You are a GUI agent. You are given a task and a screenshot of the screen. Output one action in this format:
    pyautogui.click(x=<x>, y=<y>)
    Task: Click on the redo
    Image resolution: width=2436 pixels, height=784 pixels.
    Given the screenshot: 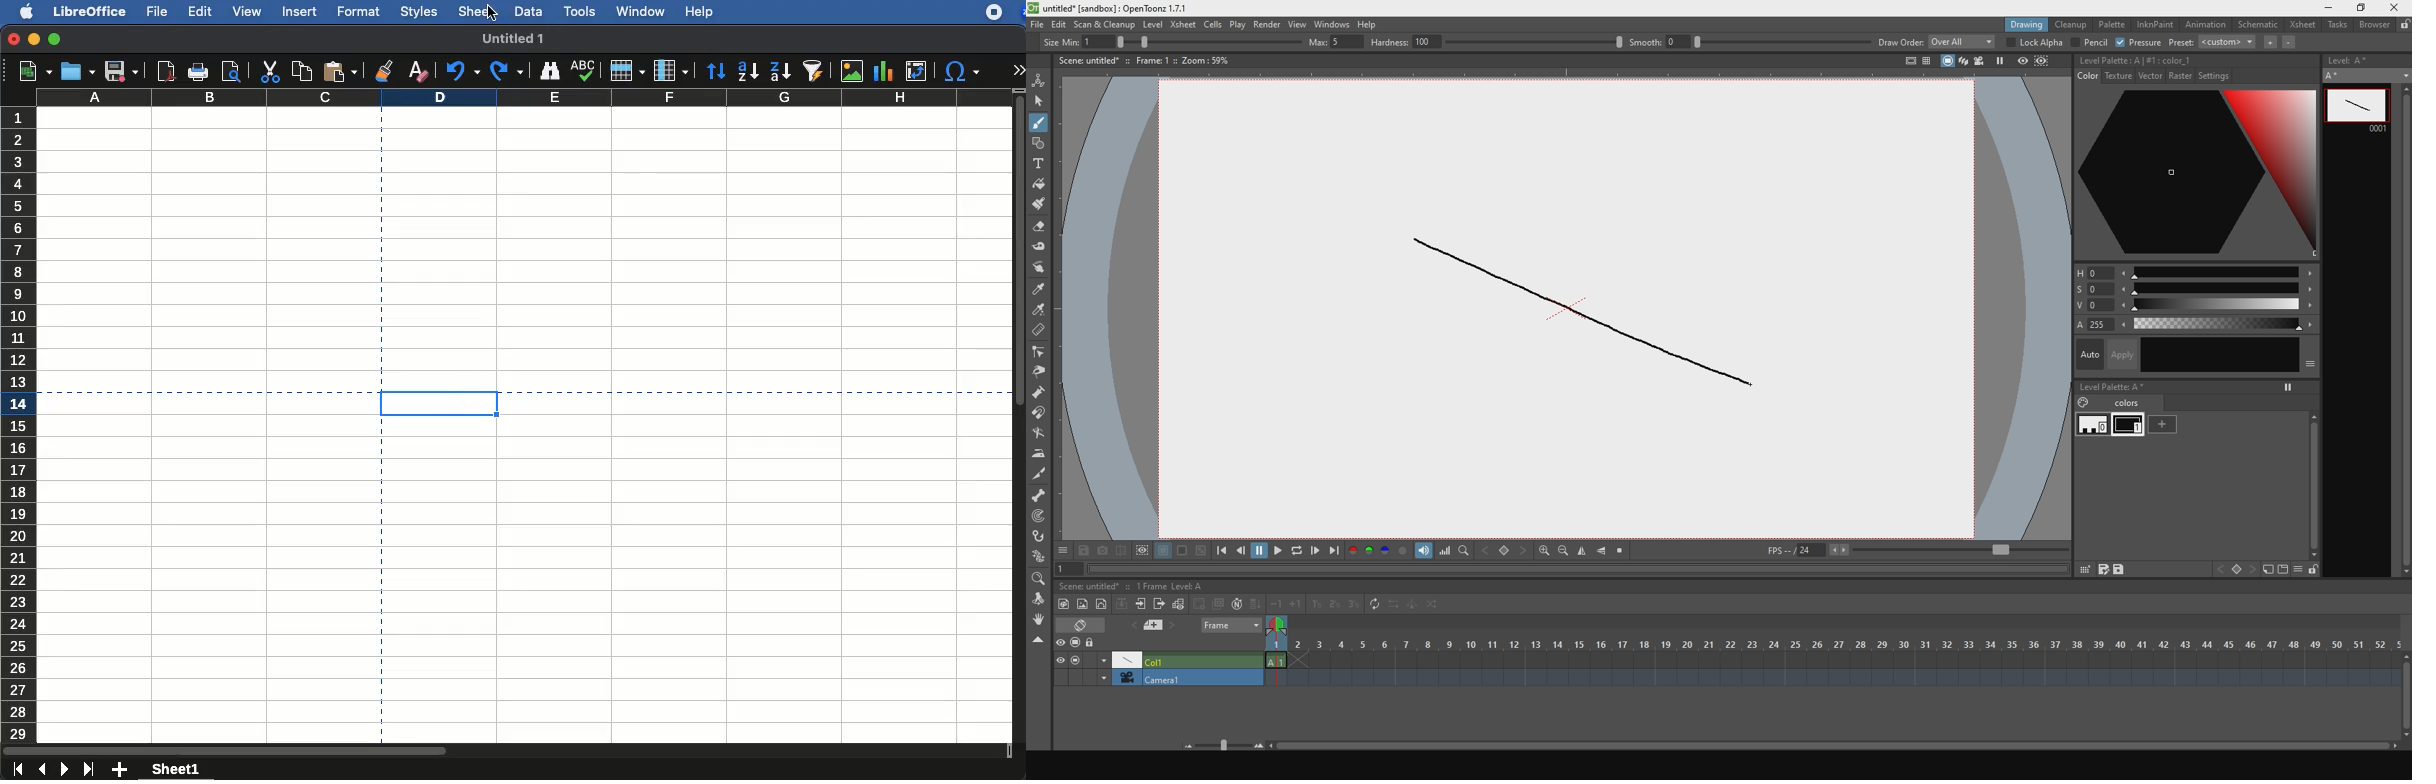 What is the action you would take?
    pyautogui.click(x=508, y=71)
    